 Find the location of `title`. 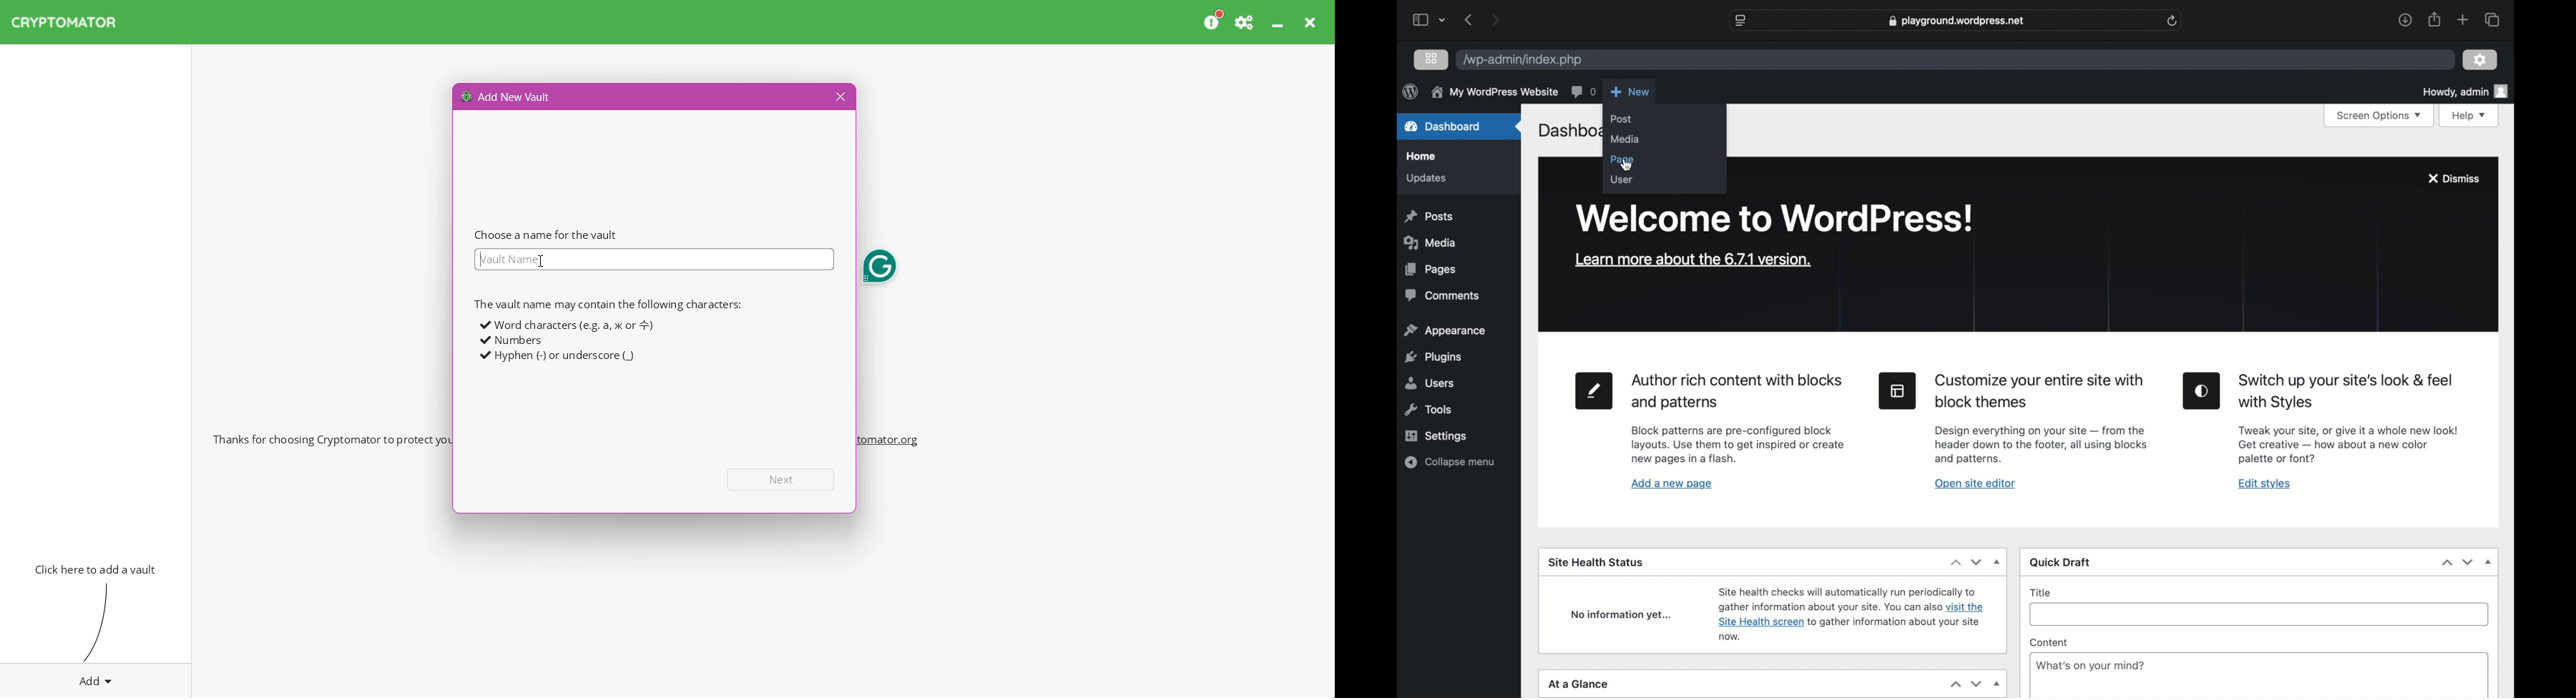

title is located at coordinates (2041, 593).